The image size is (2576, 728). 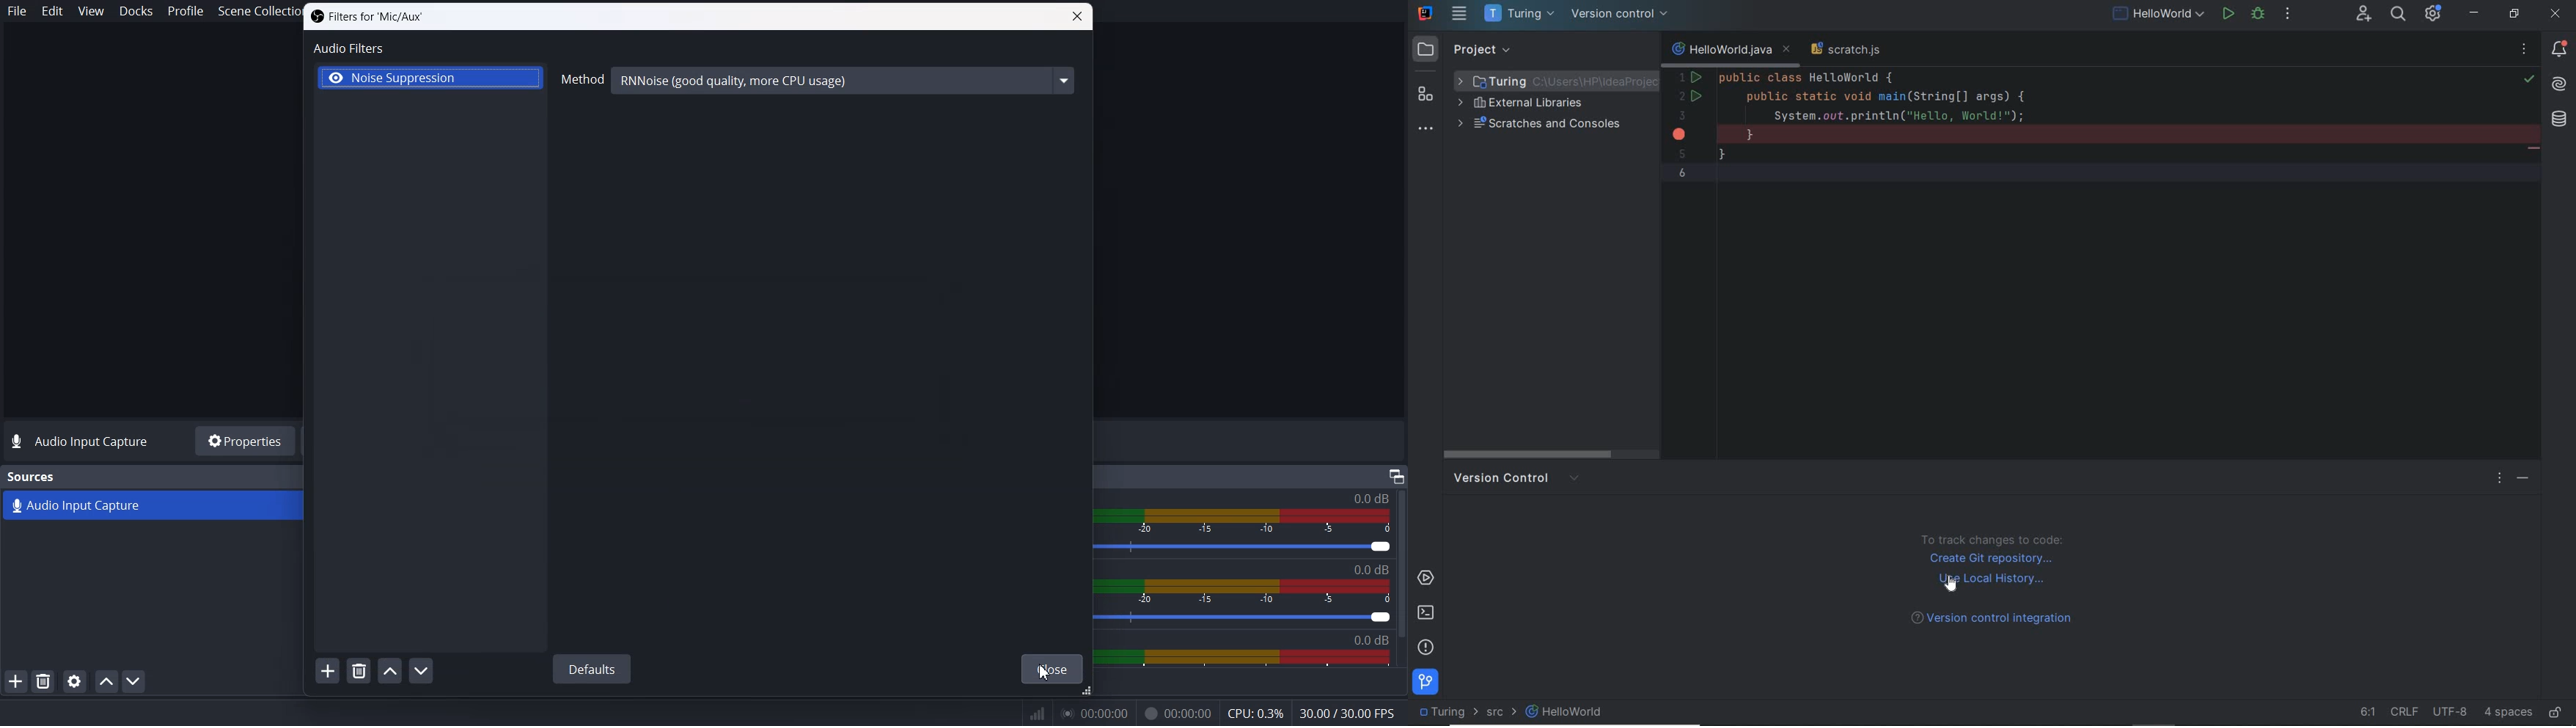 I want to click on file name, so click(x=1719, y=51).